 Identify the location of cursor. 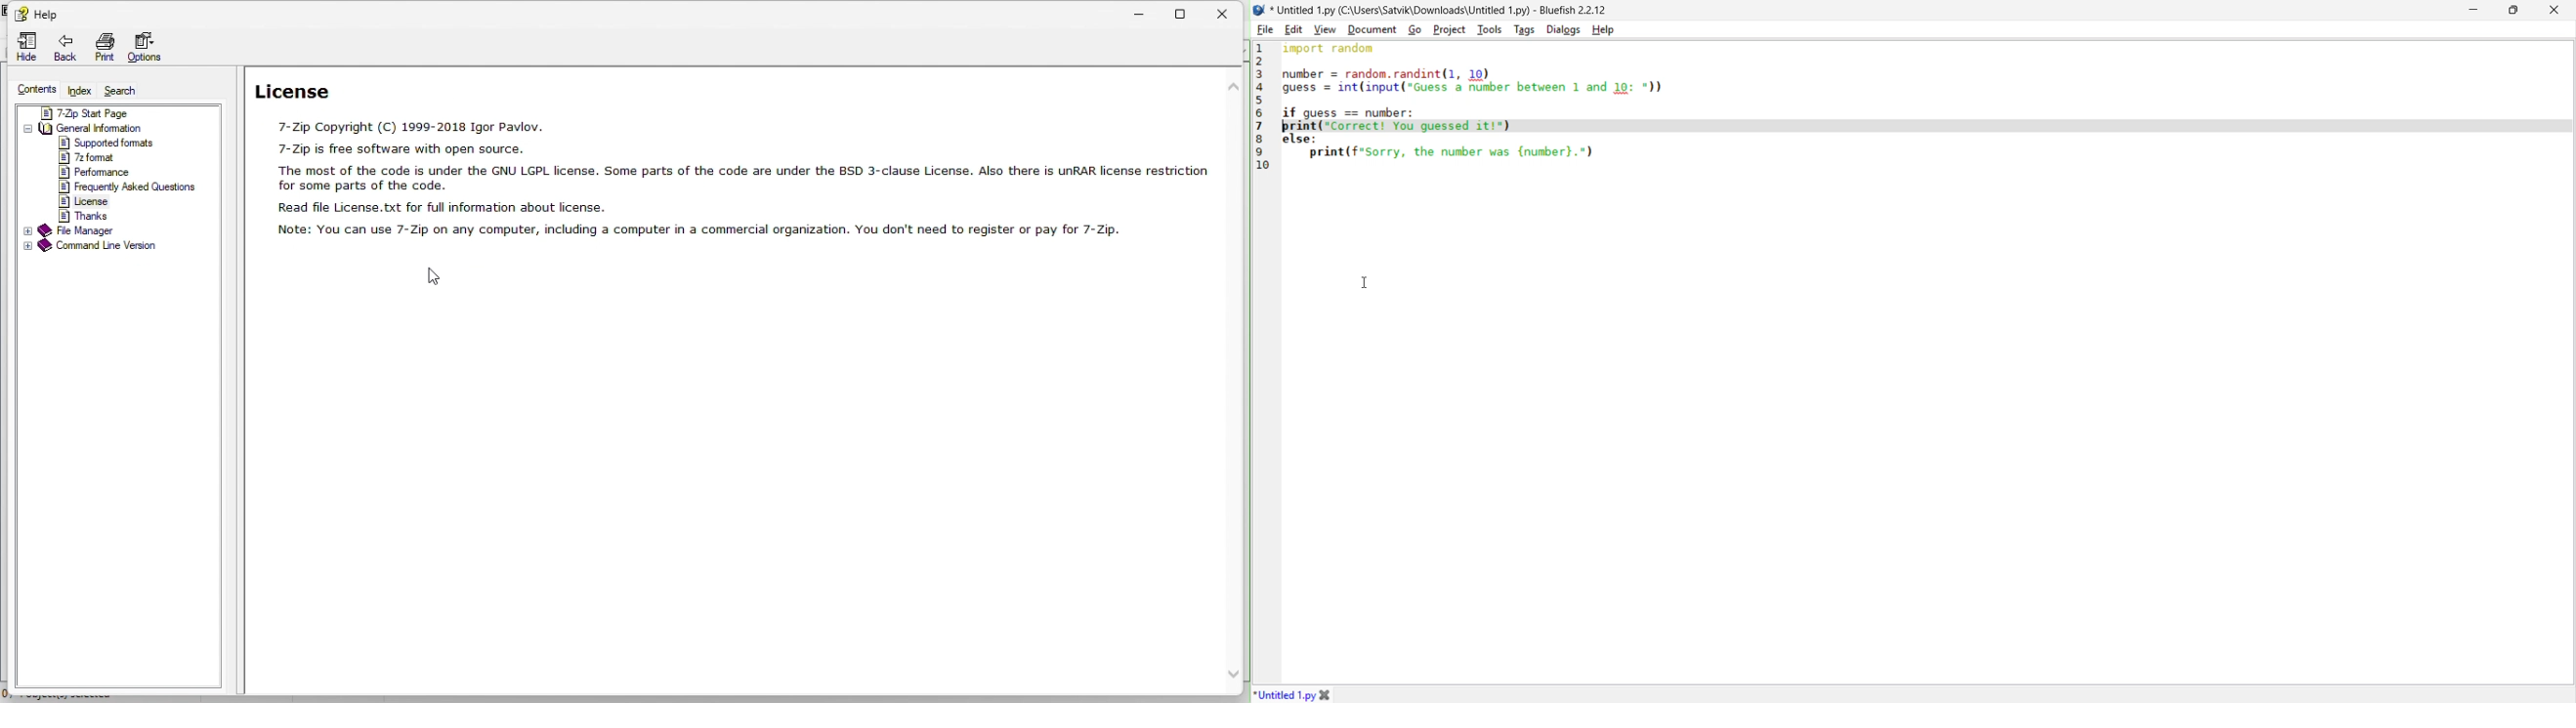
(1366, 278).